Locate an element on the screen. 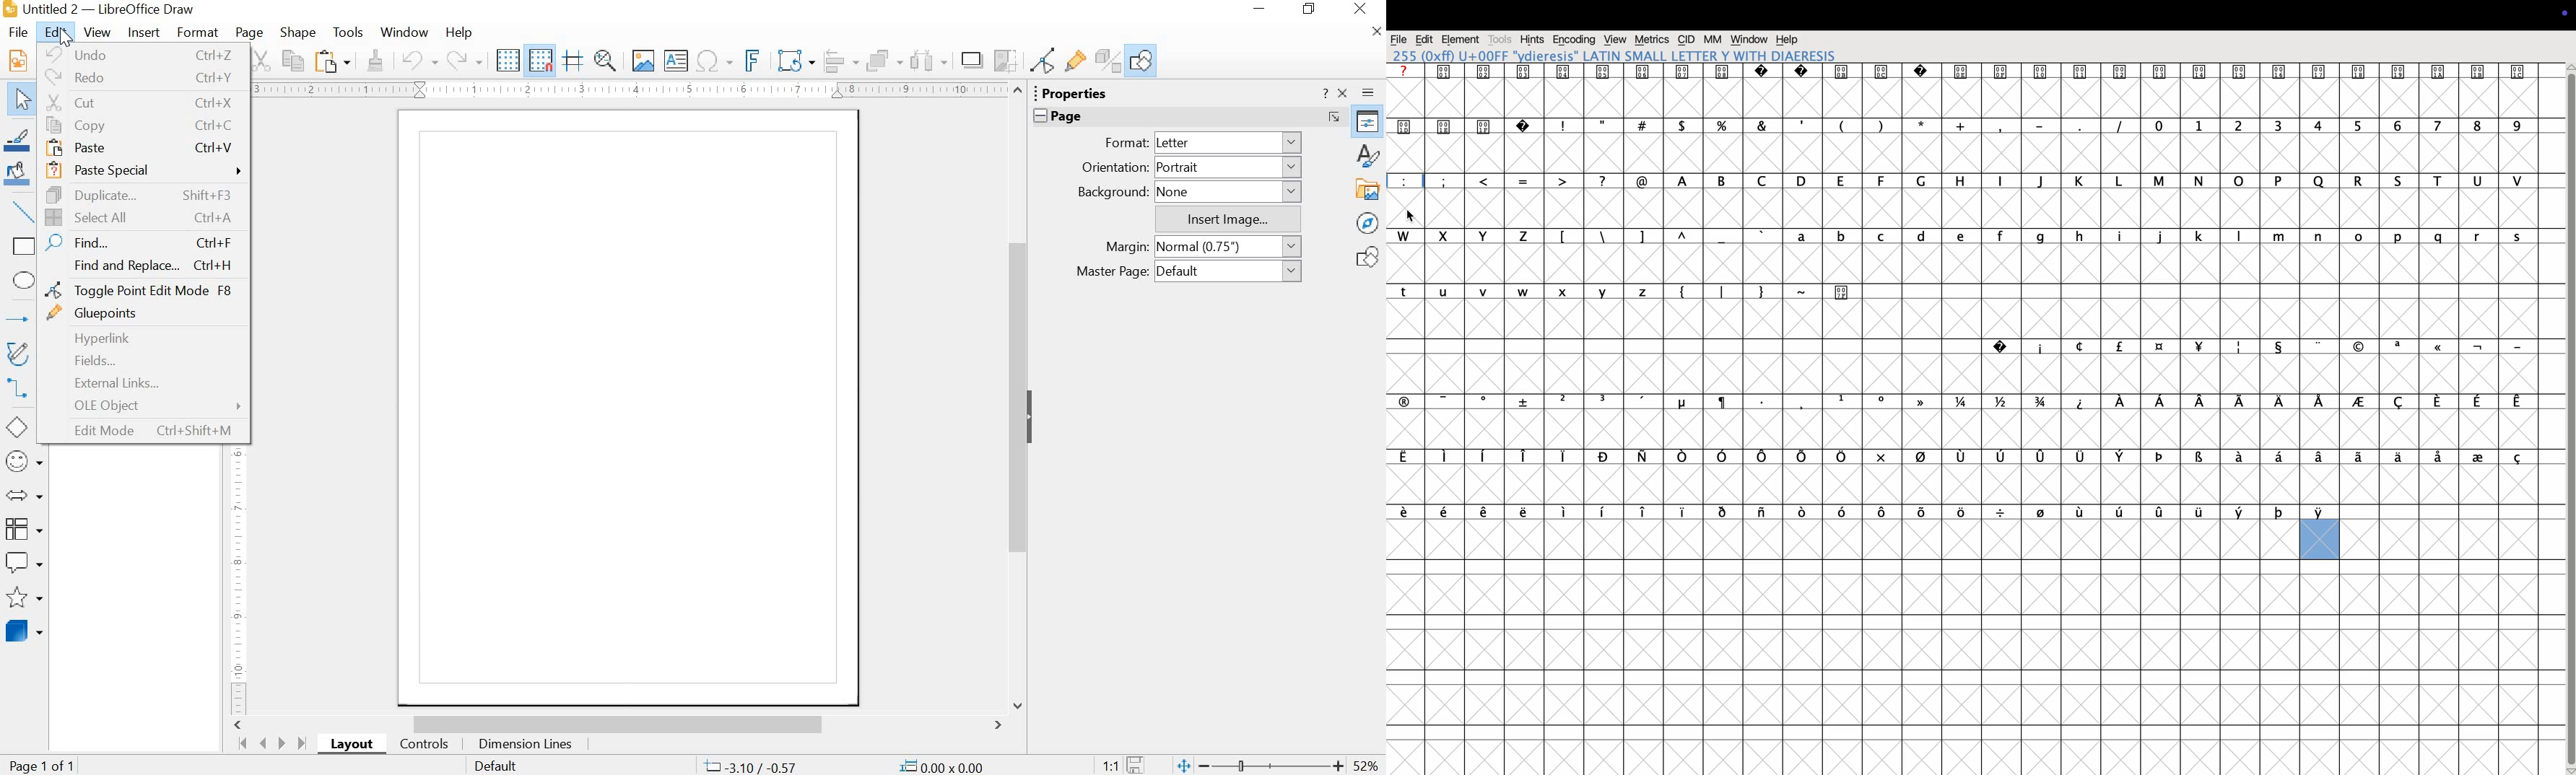  Page is located at coordinates (1056, 116).